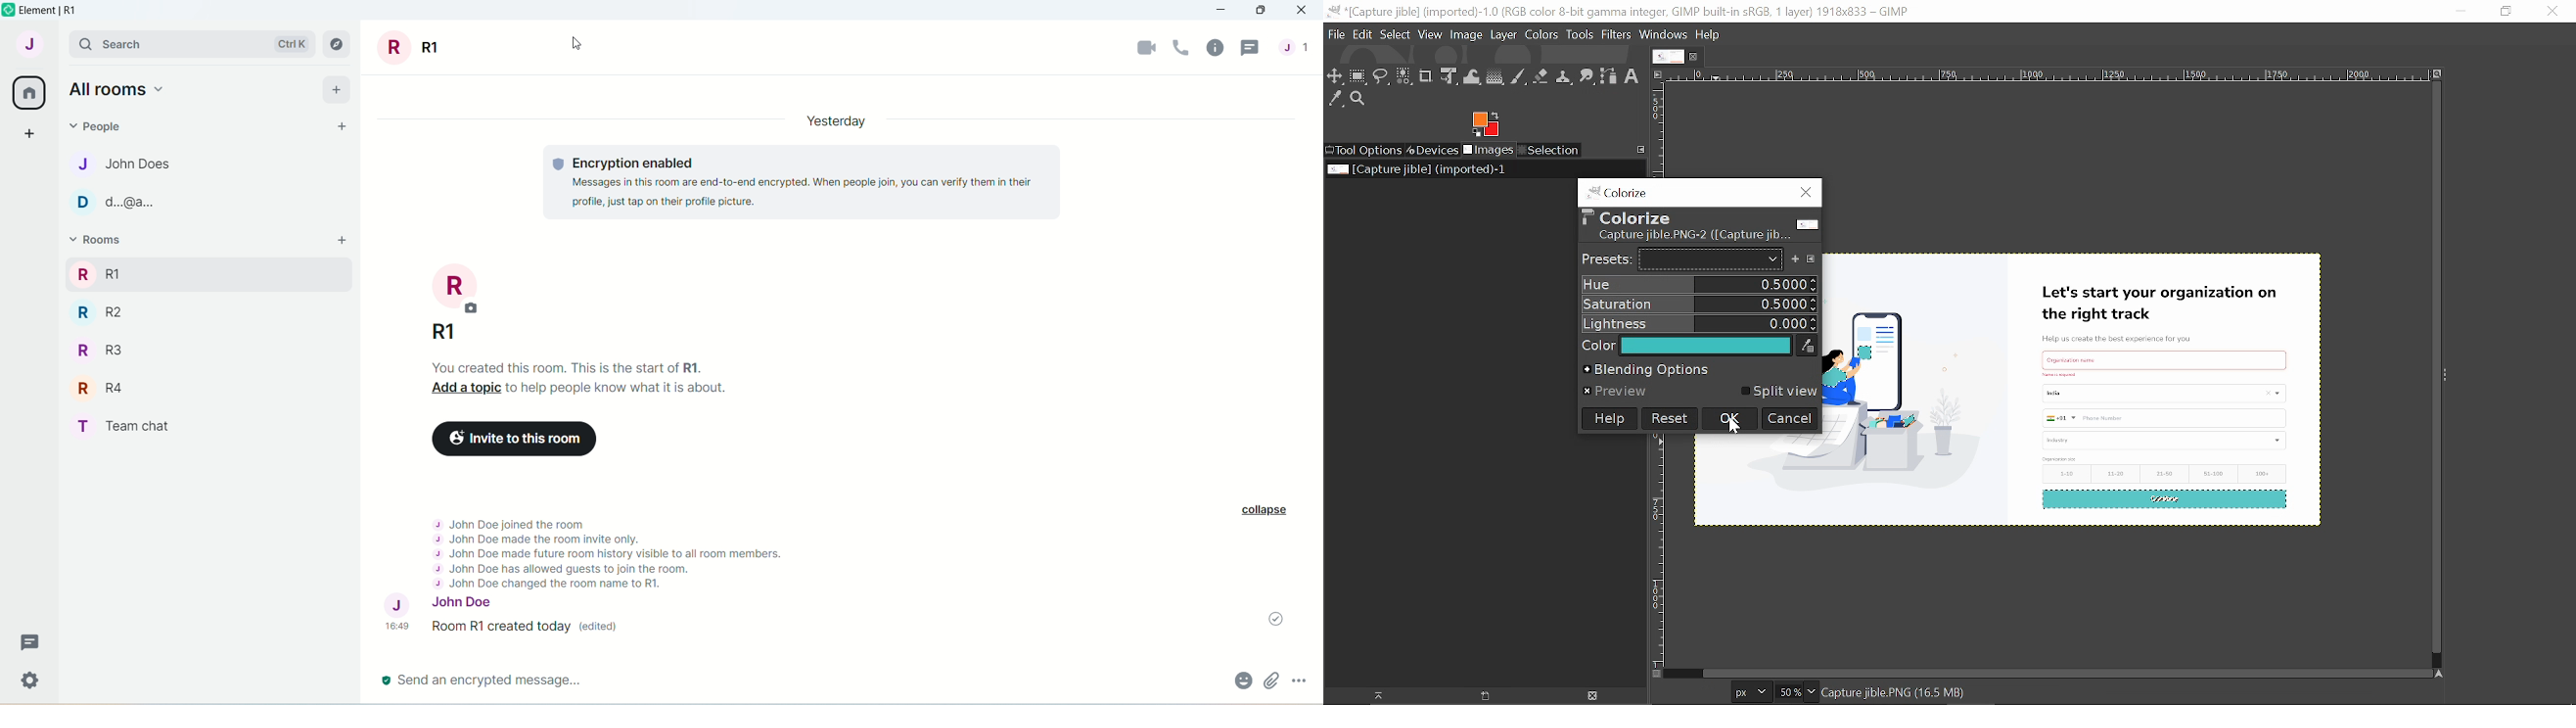 The image size is (2576, 728). I want to click on R2, so click(99, 312).